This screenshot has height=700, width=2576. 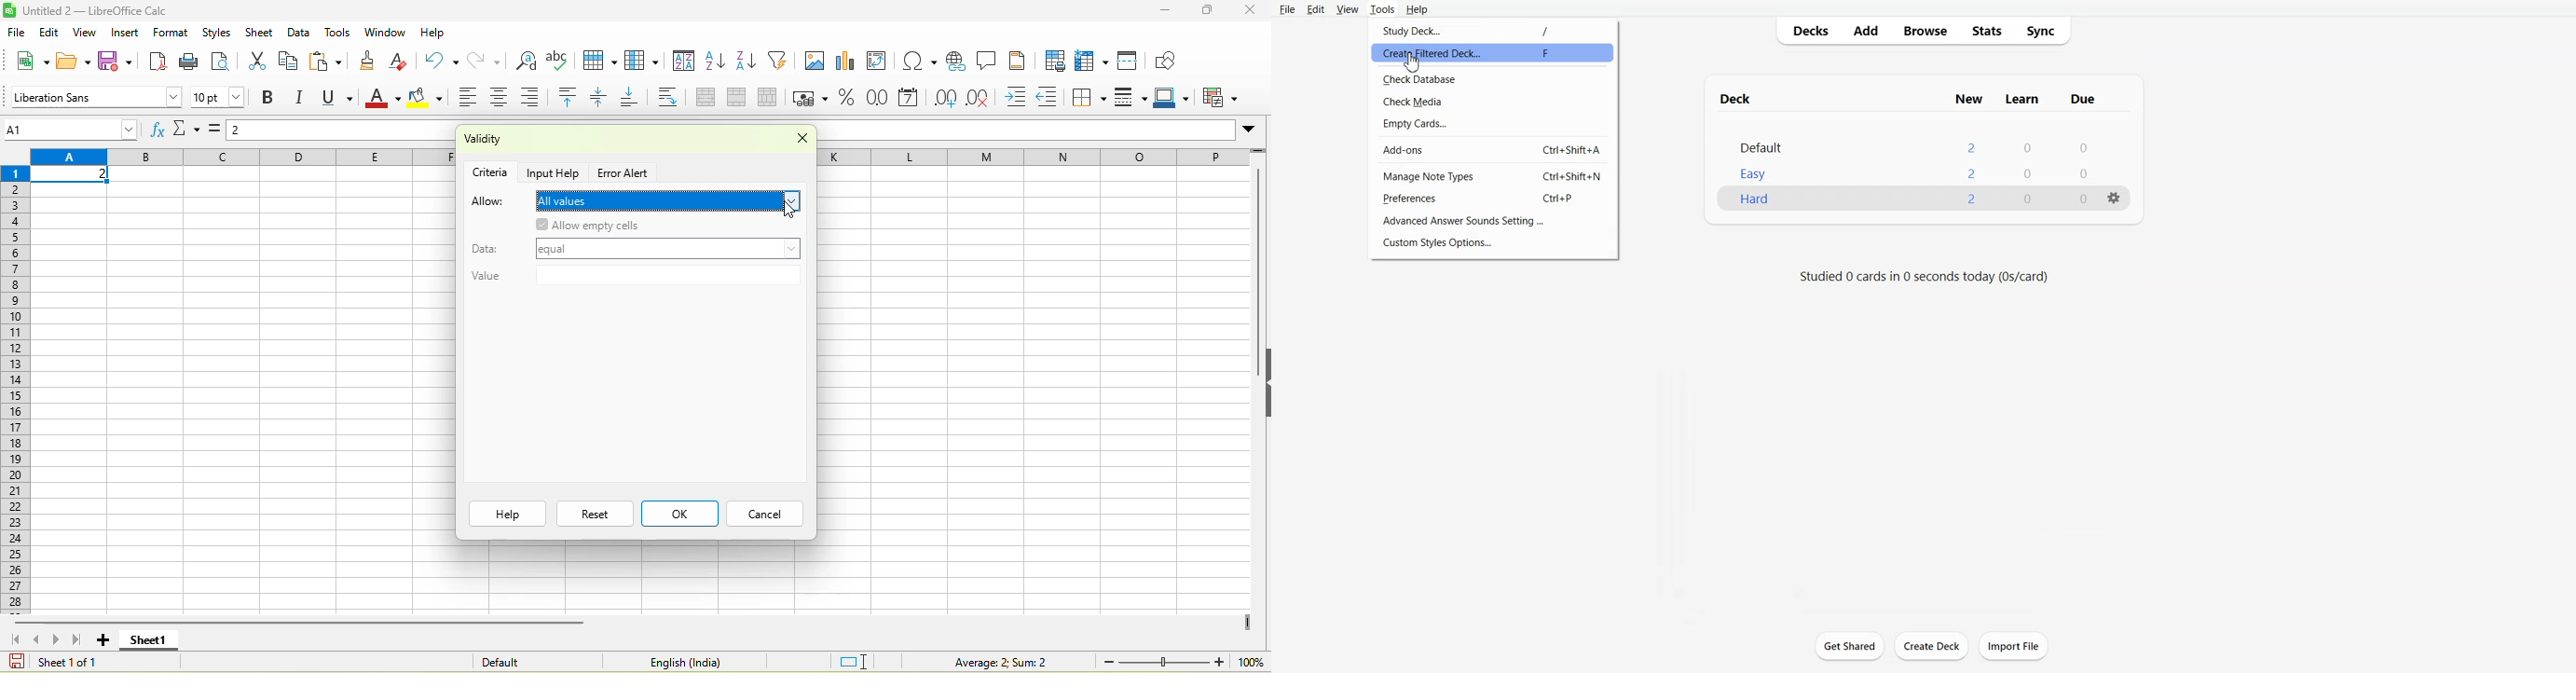 I want to click on help, so click(x=507, y=514).